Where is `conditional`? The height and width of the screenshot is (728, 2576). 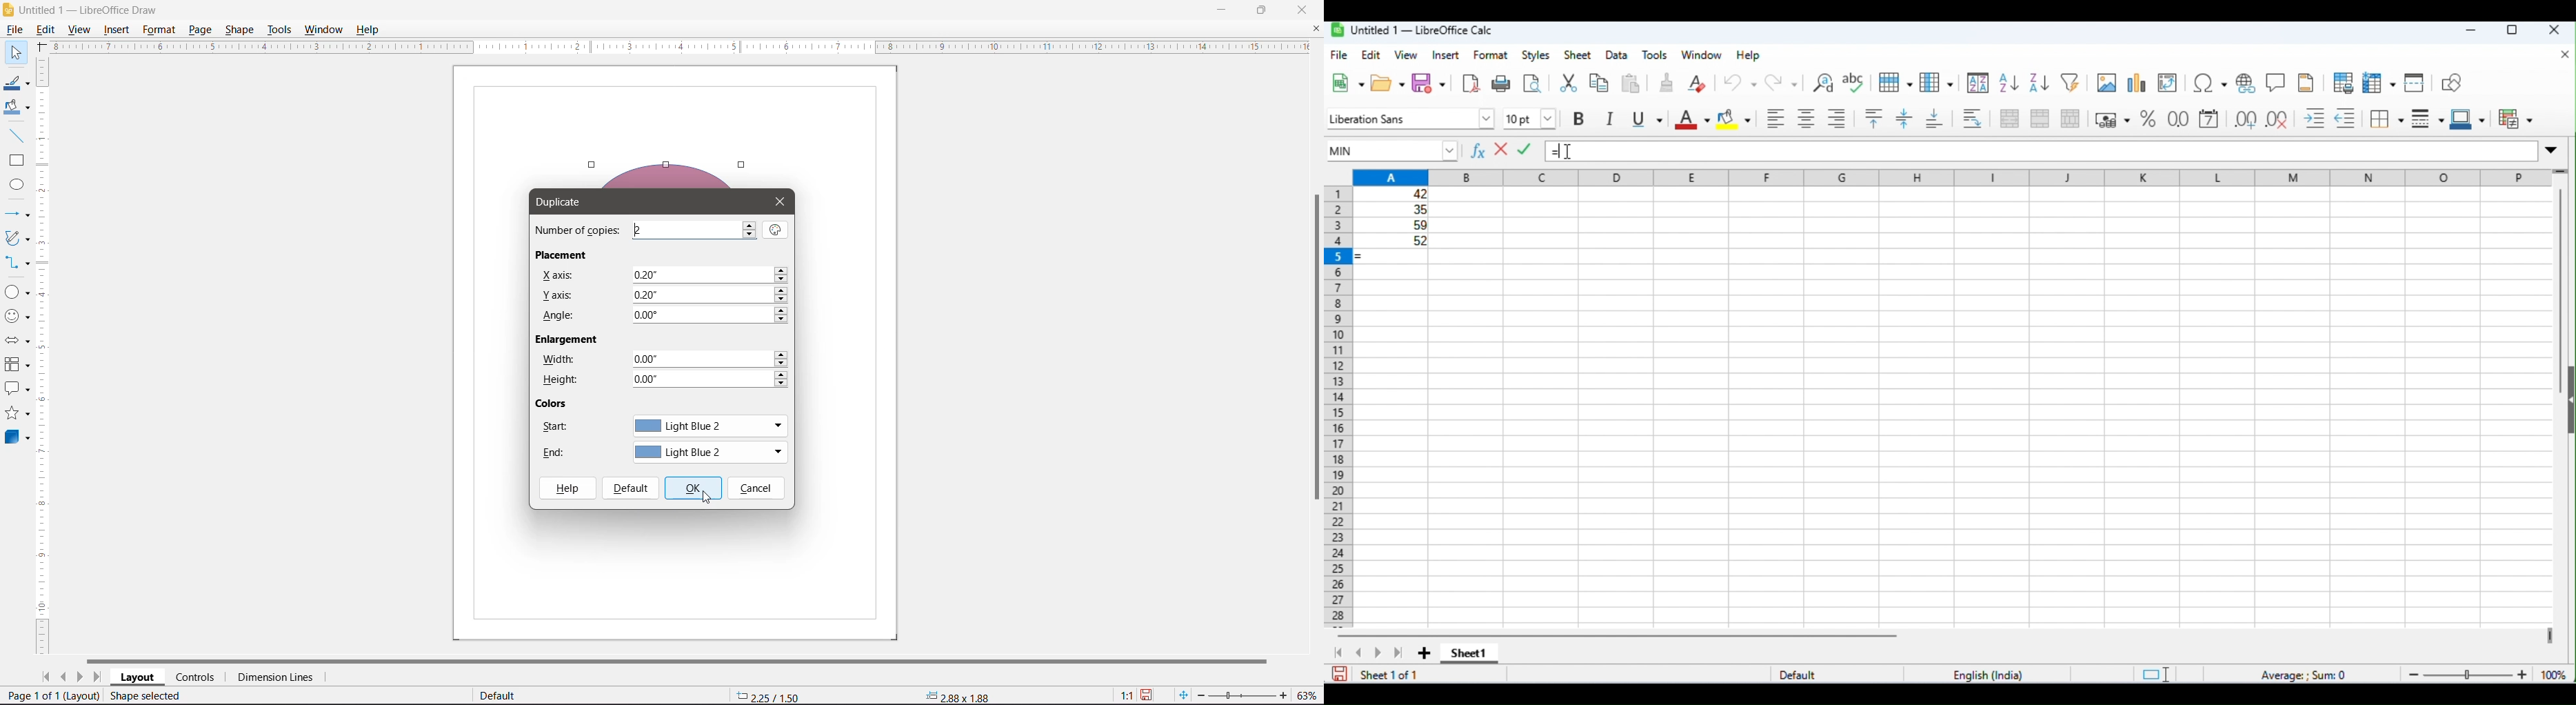 conditional is located at coordinates (2515, 119).